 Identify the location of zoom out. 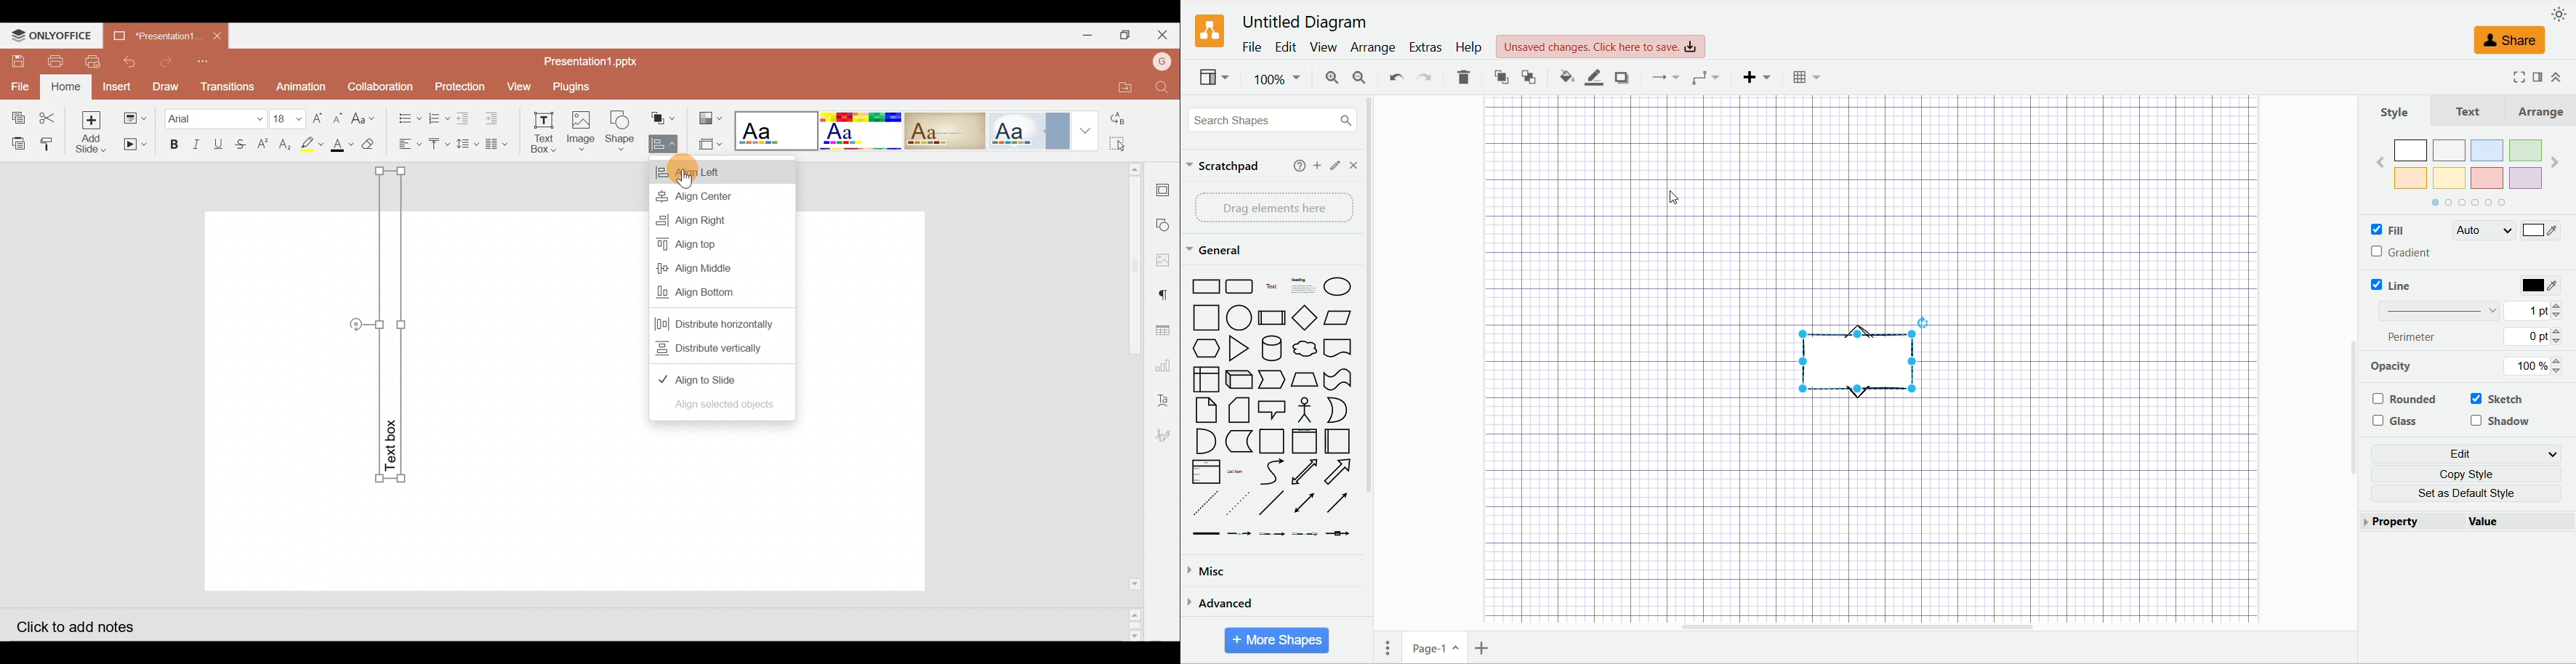
(1357, 78).